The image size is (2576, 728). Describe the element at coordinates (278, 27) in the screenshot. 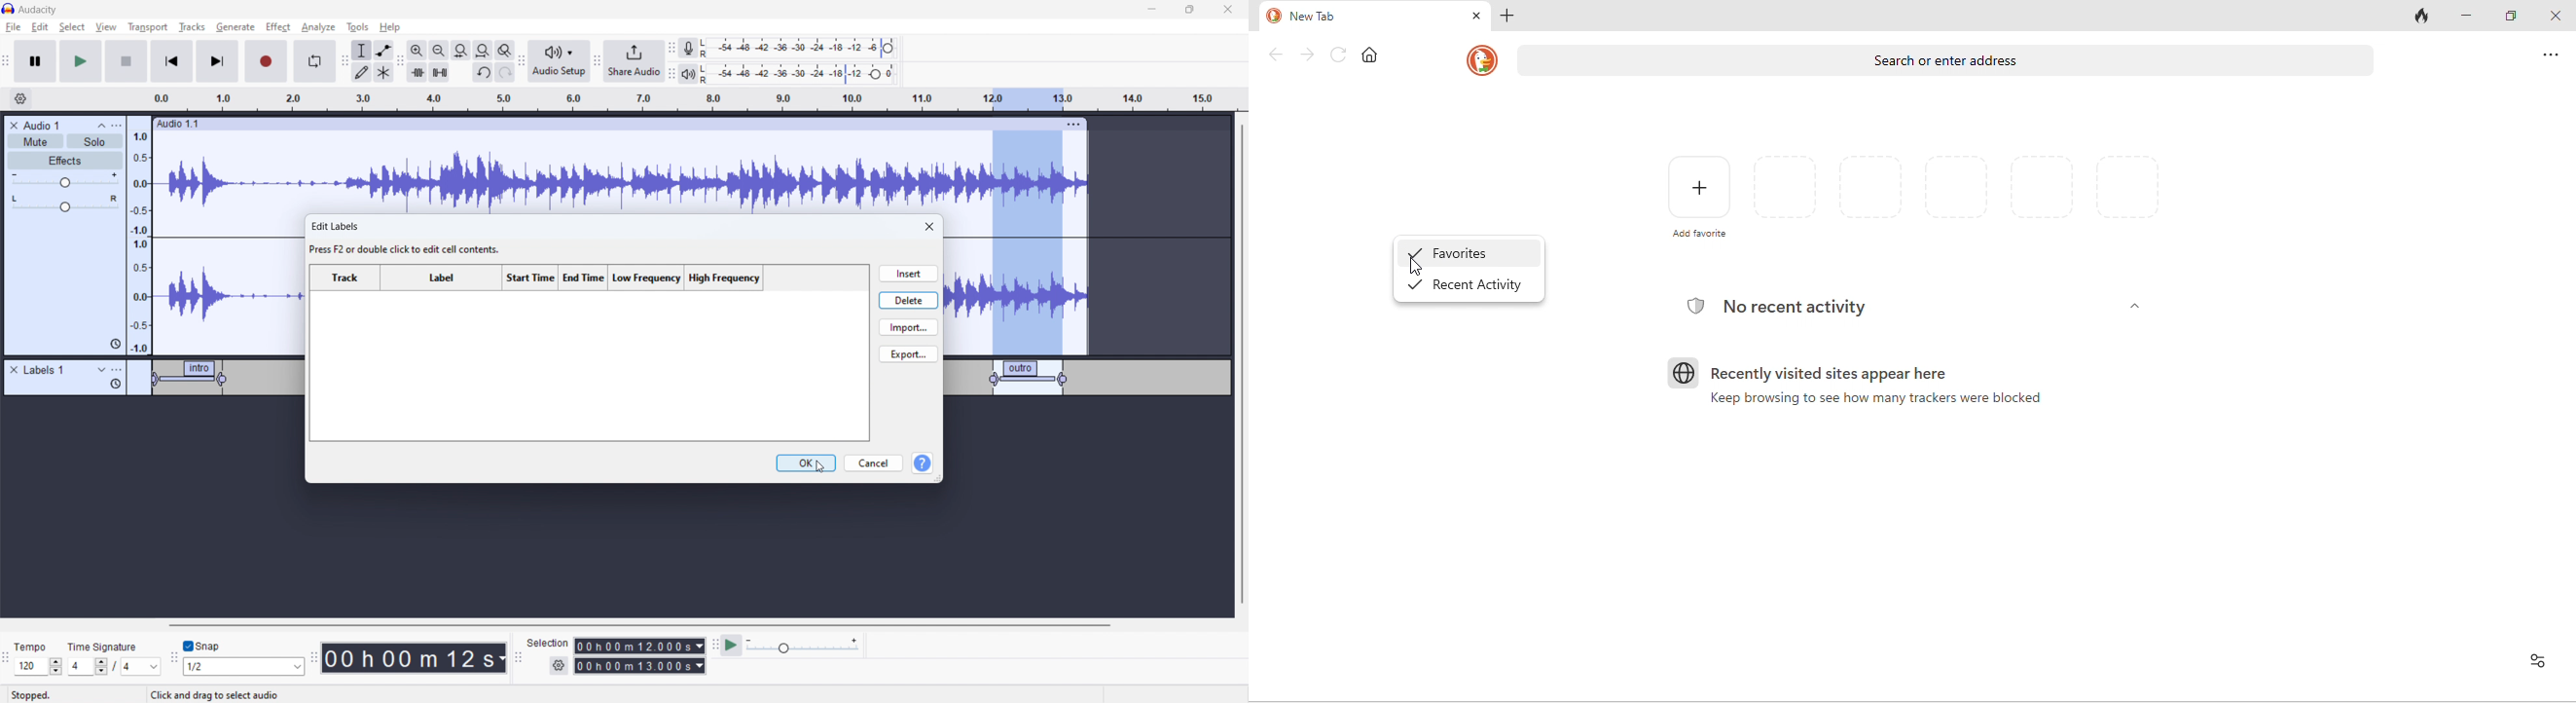

I see `effect` at that location.